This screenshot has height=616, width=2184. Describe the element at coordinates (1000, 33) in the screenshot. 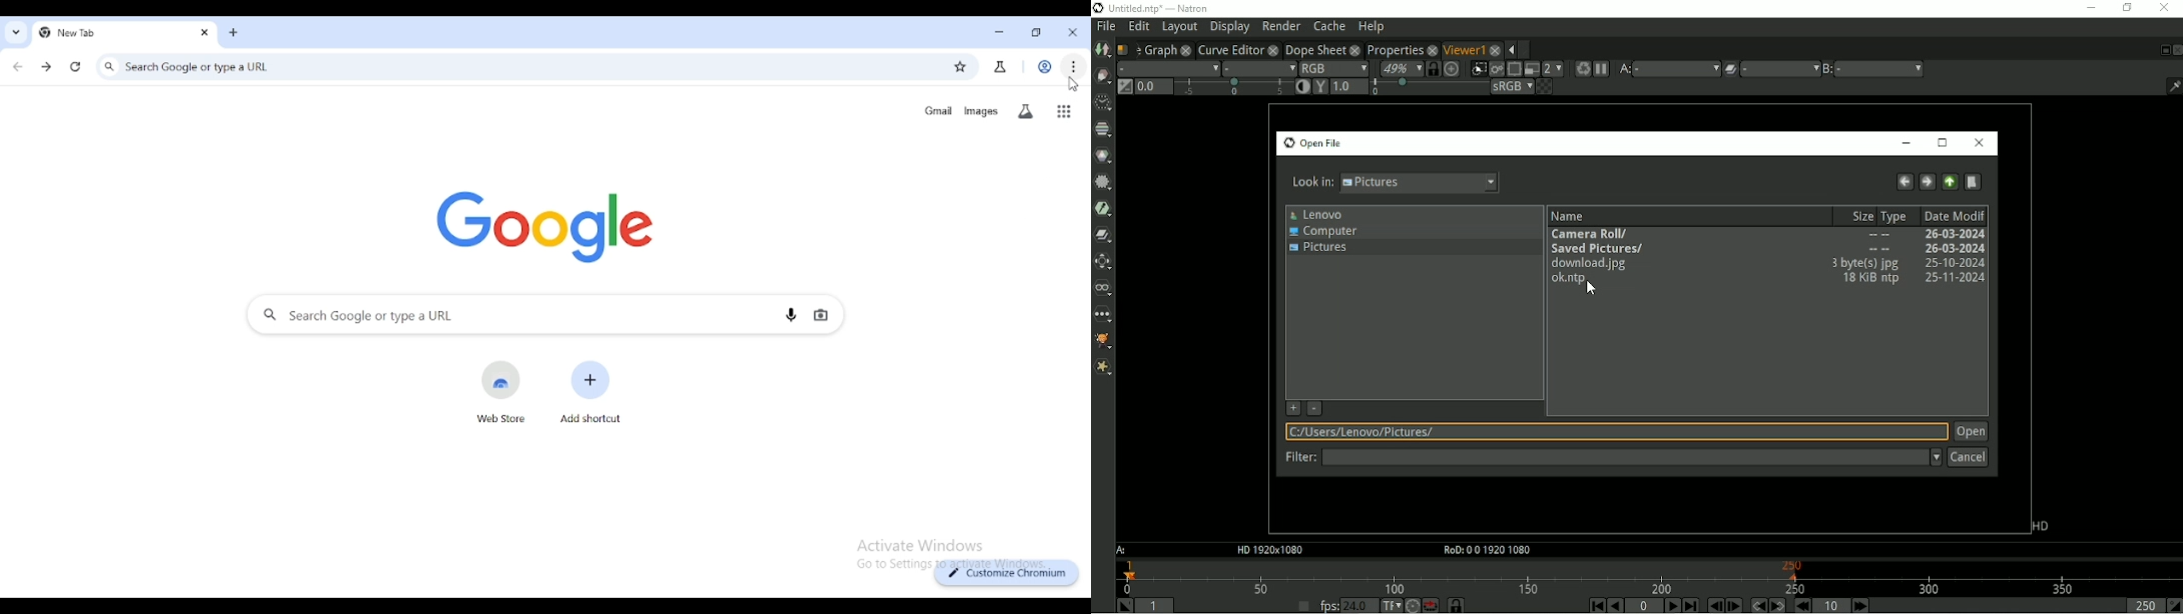

I see `minimize` at that location.